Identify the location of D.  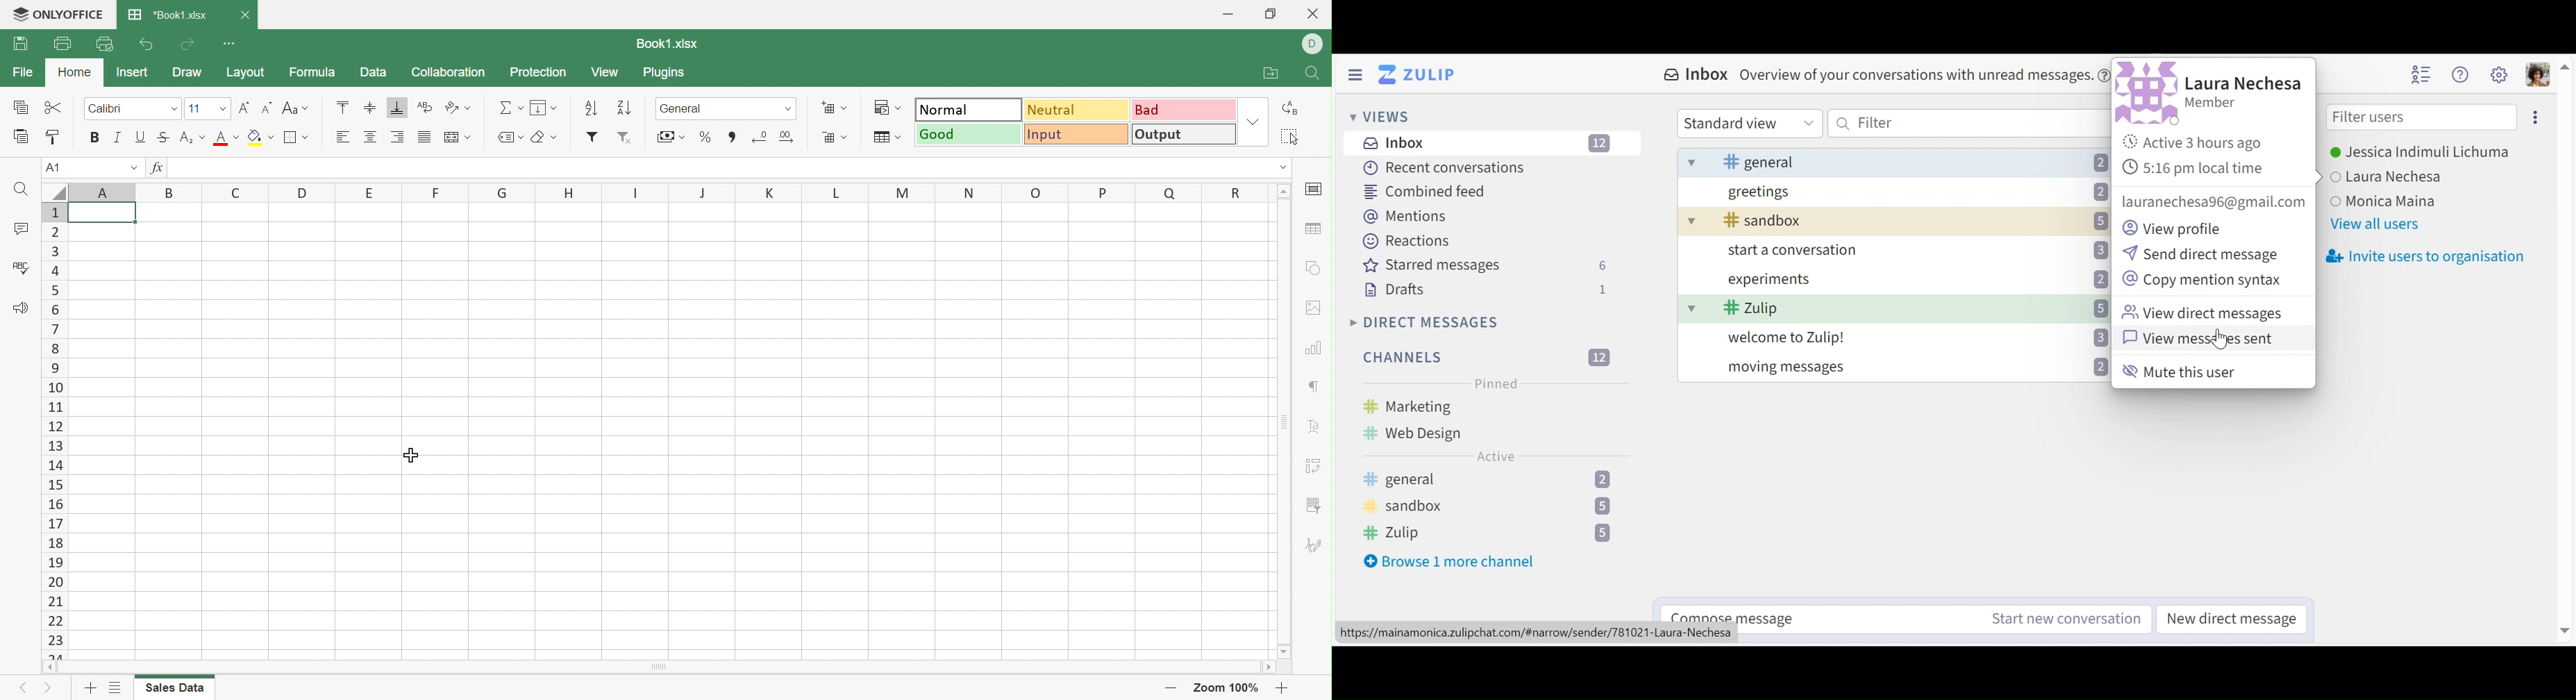
(1314, 44).